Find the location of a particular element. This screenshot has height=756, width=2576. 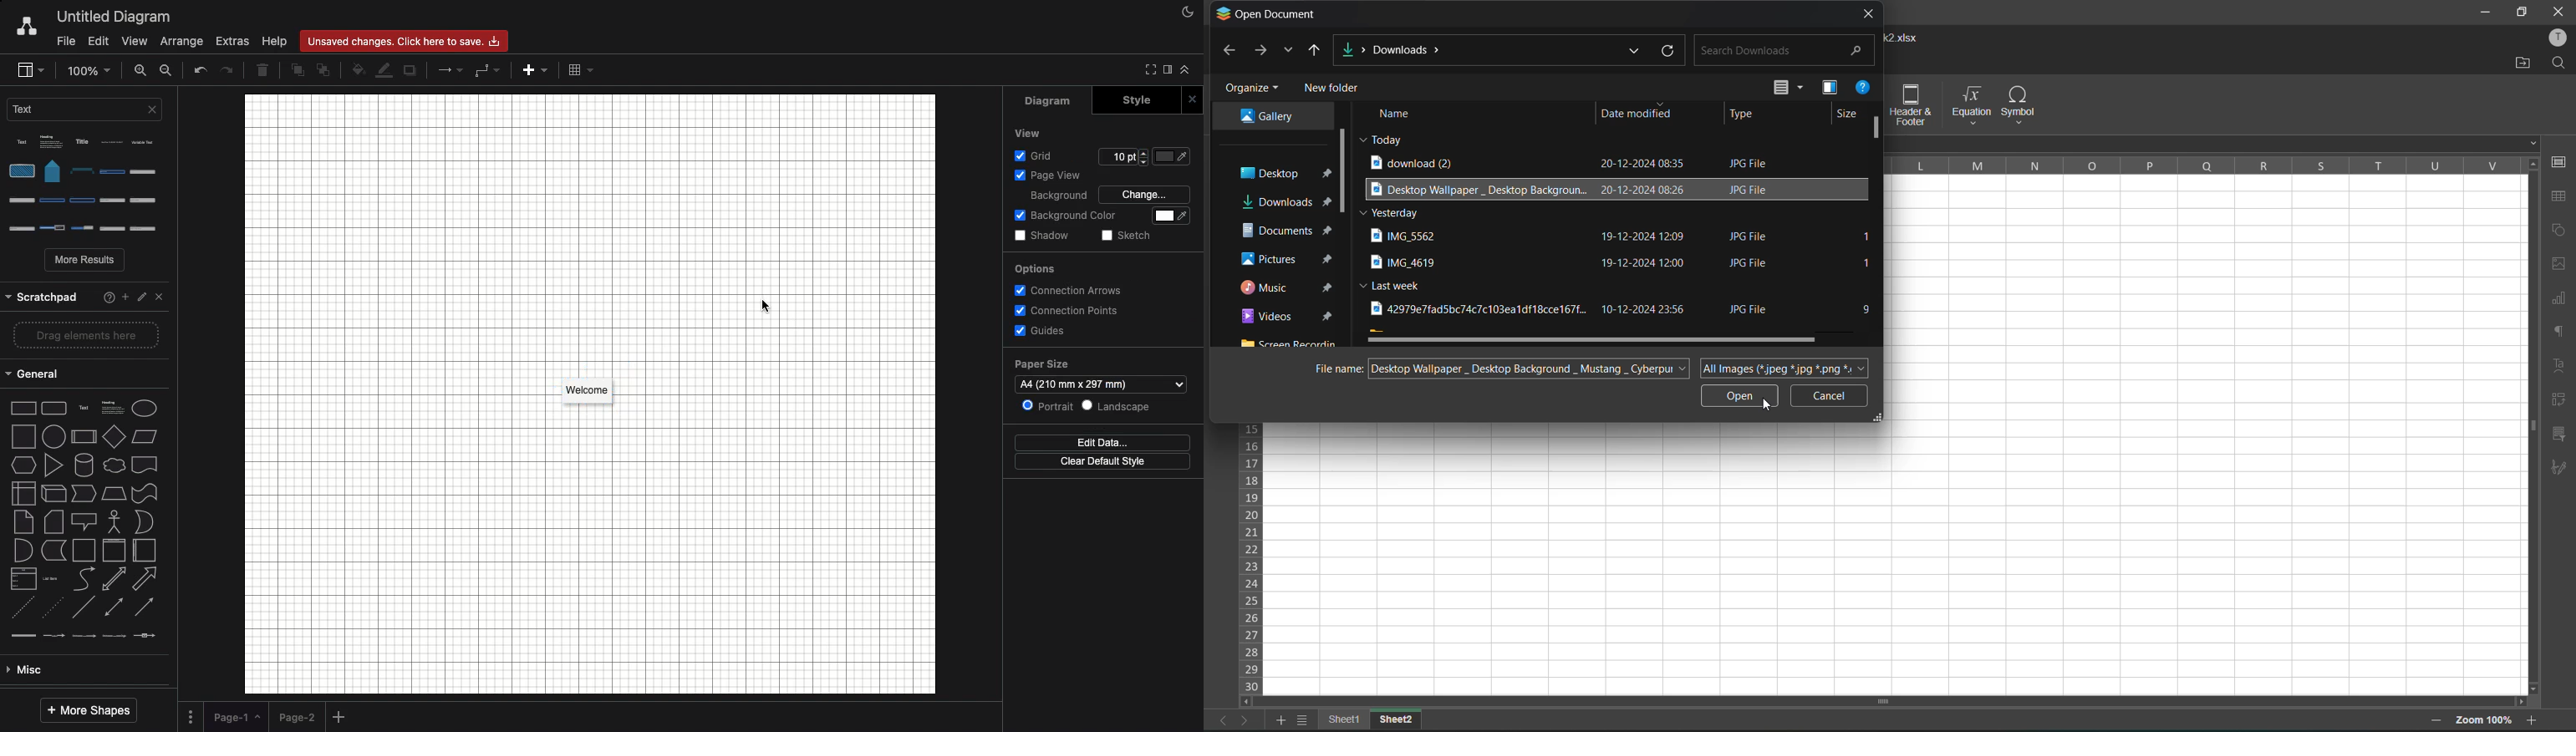

Untitled is located at coordinates (115, 18).